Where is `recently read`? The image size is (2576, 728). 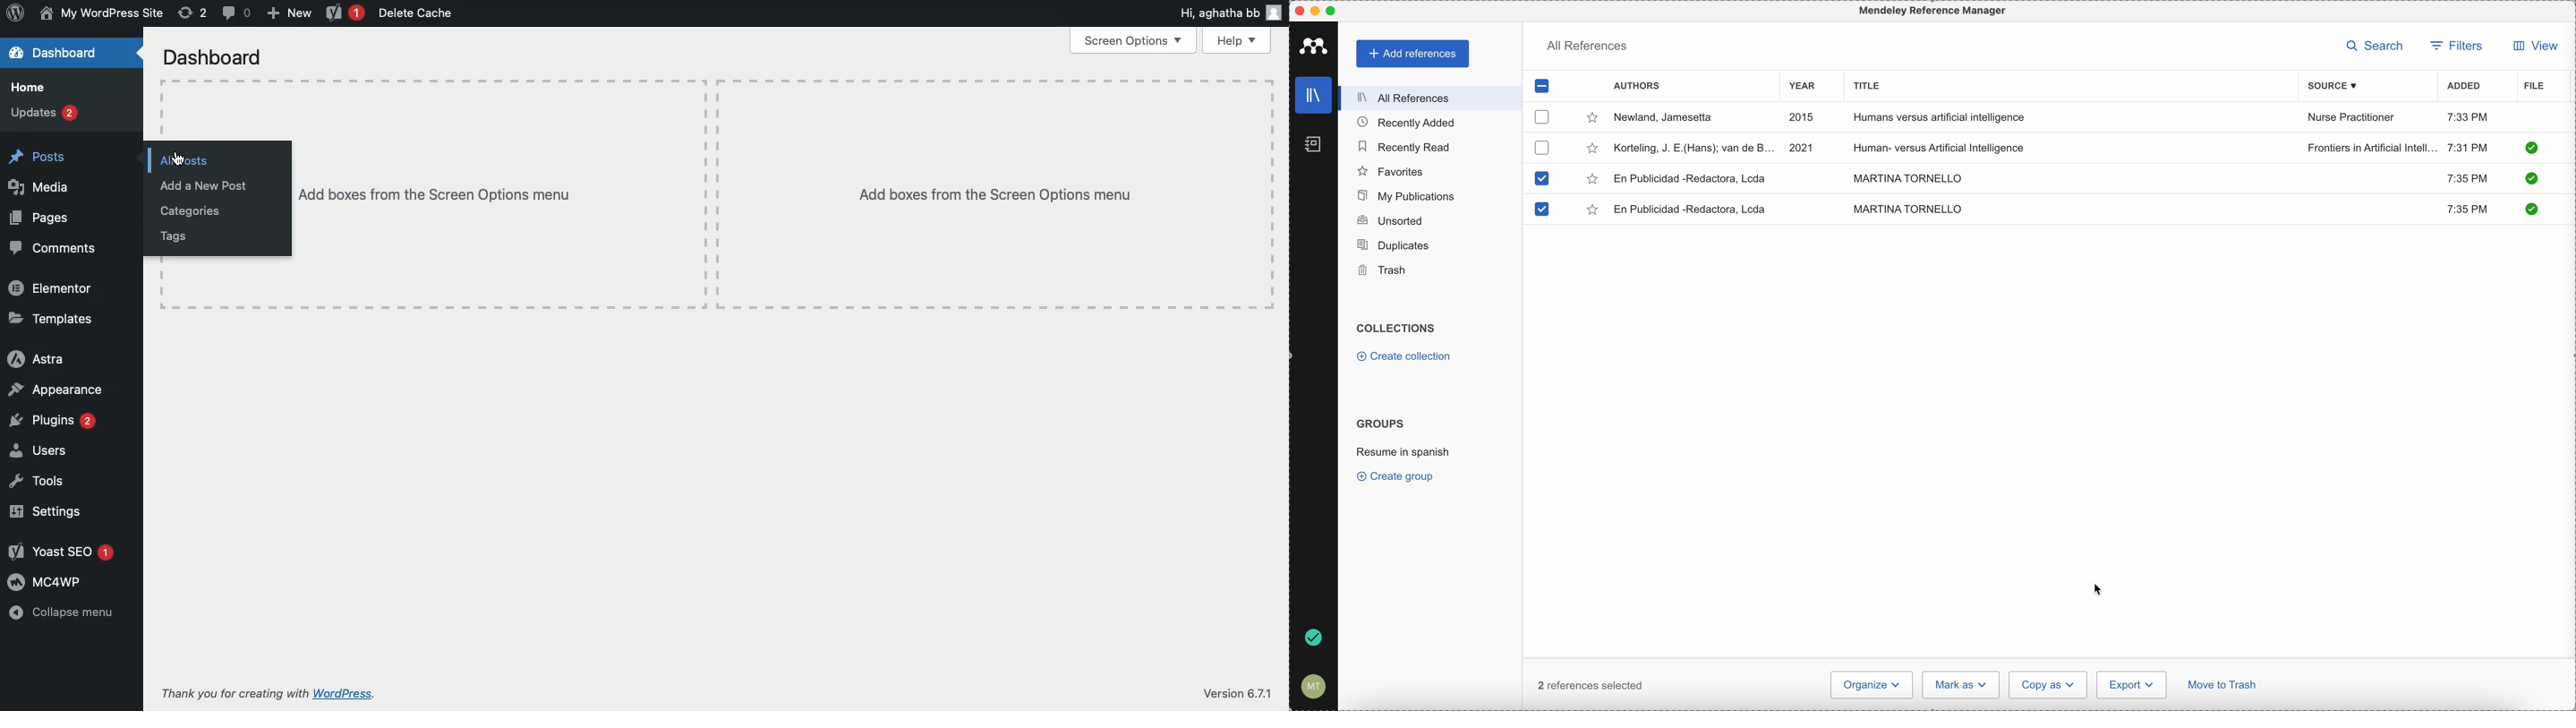
recently read is located at coordinates (1403, 145).